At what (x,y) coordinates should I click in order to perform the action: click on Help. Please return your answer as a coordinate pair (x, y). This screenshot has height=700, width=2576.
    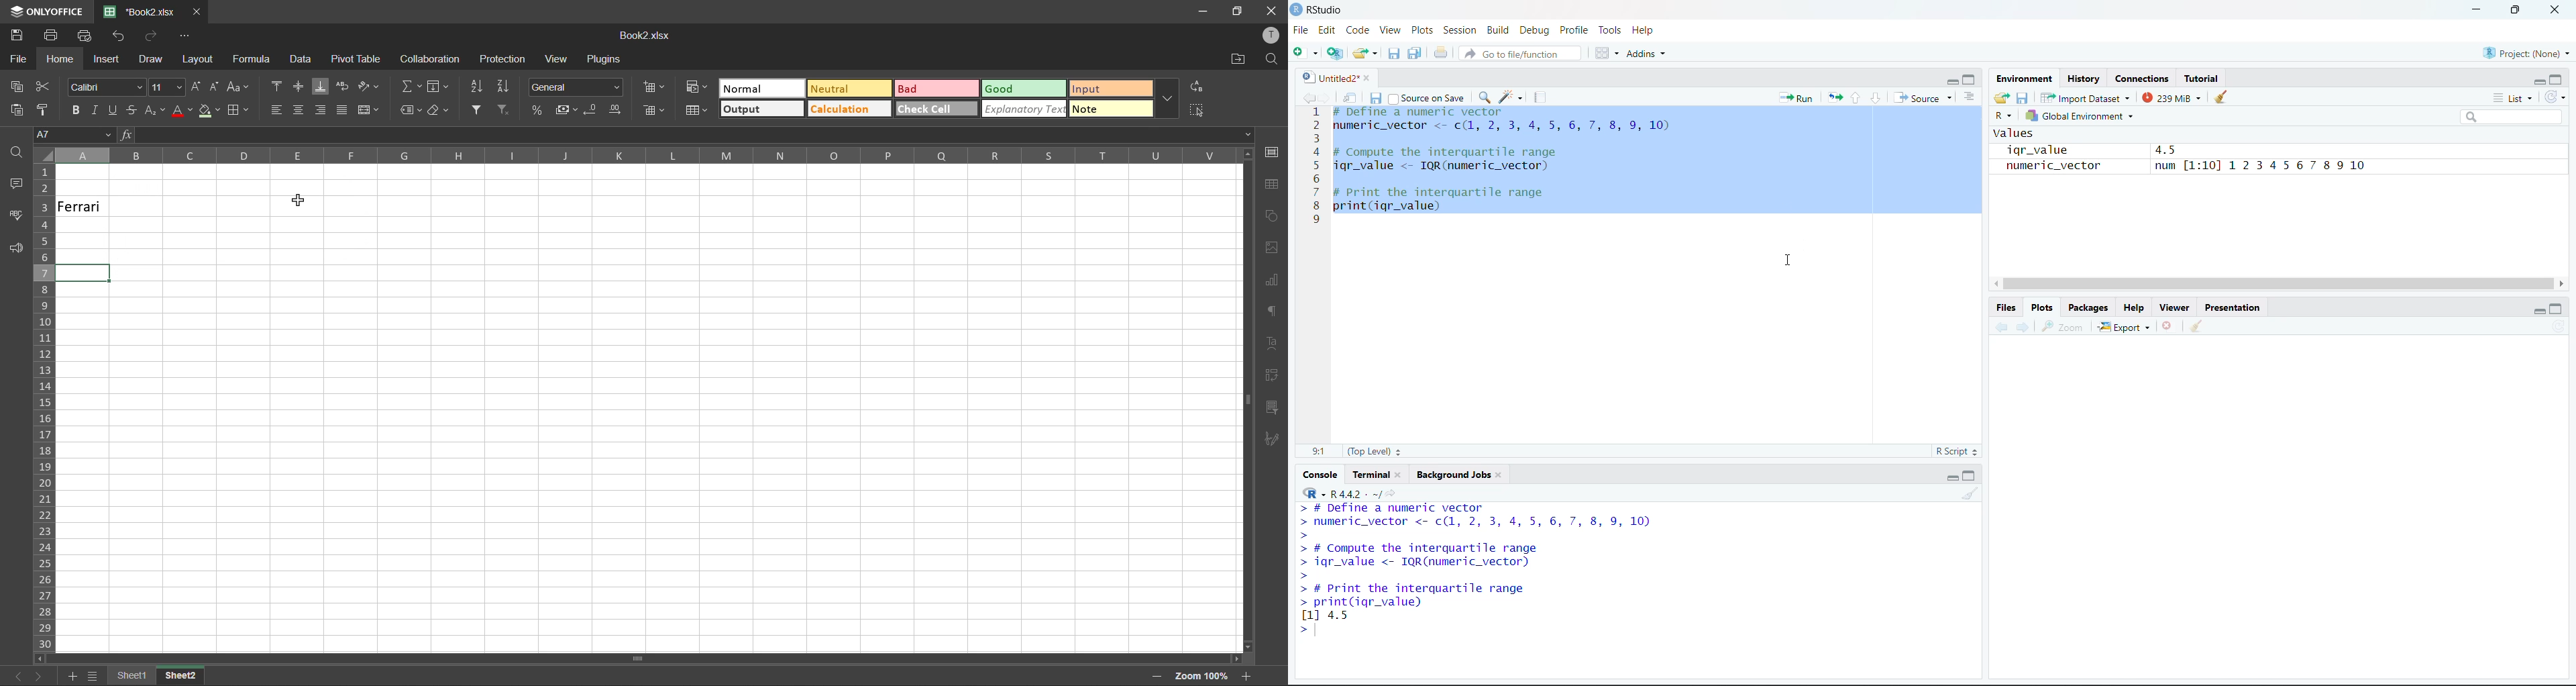
    Looking at the image, I should click on (2135, 307).